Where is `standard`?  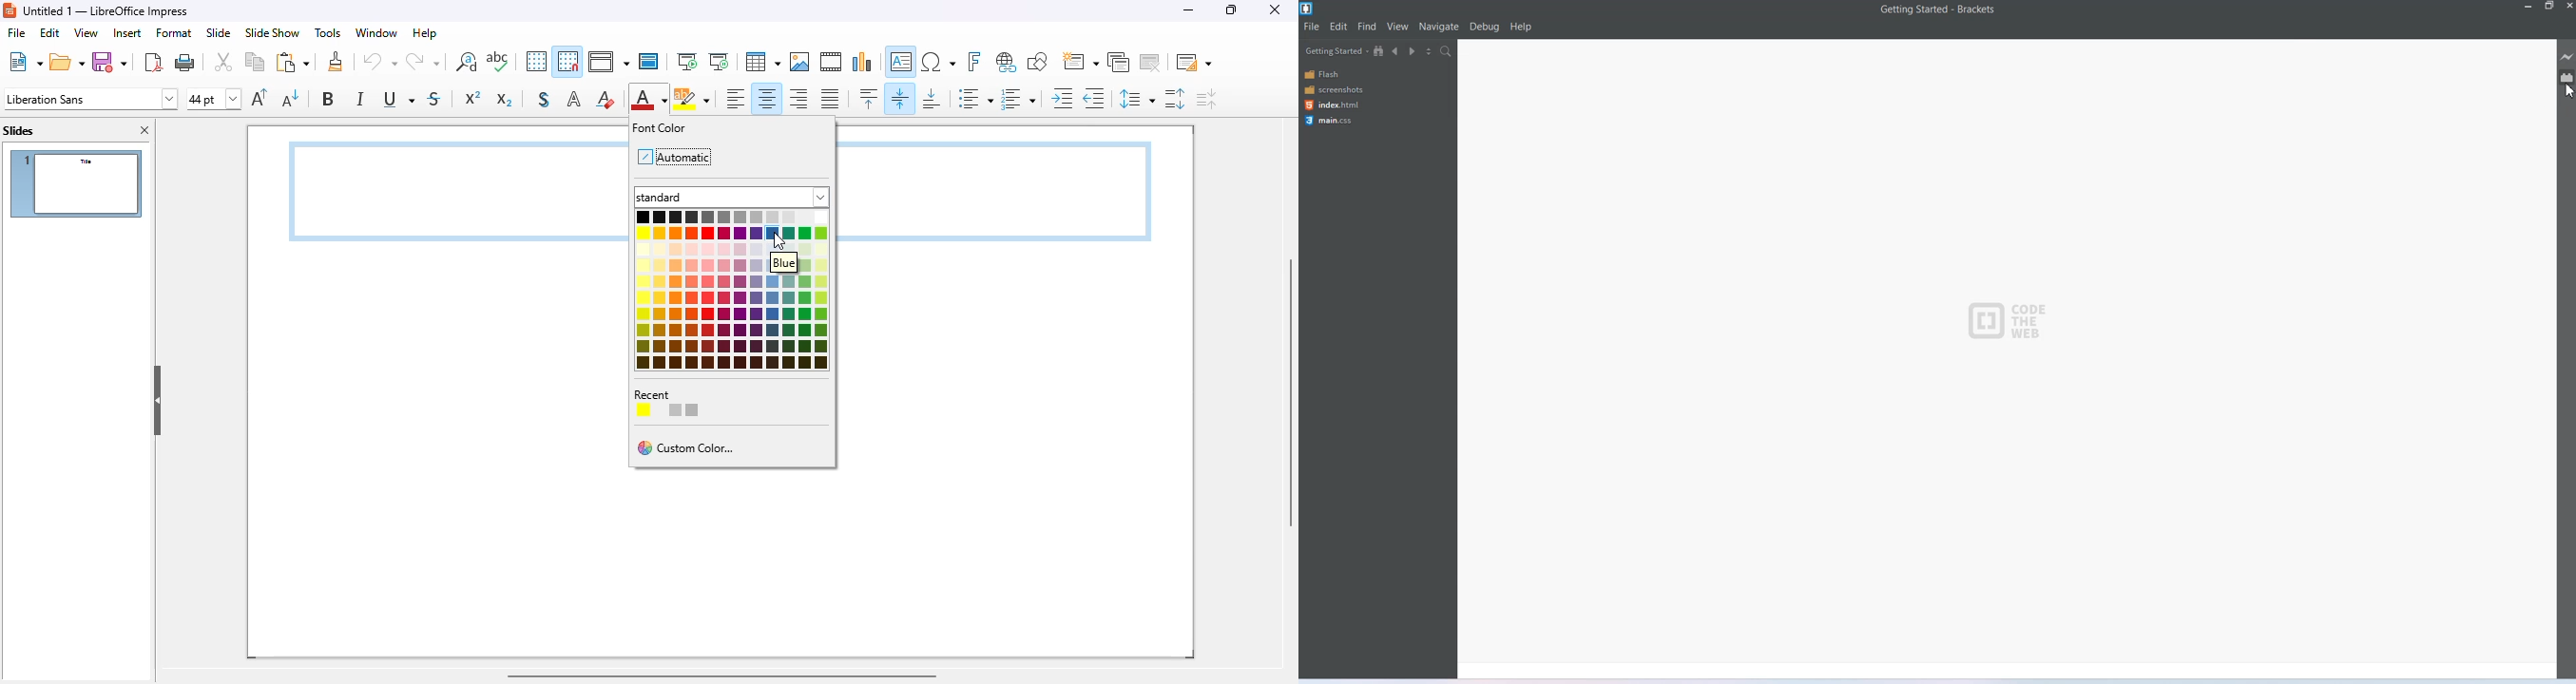
standard is located at coordinates (733, 197).